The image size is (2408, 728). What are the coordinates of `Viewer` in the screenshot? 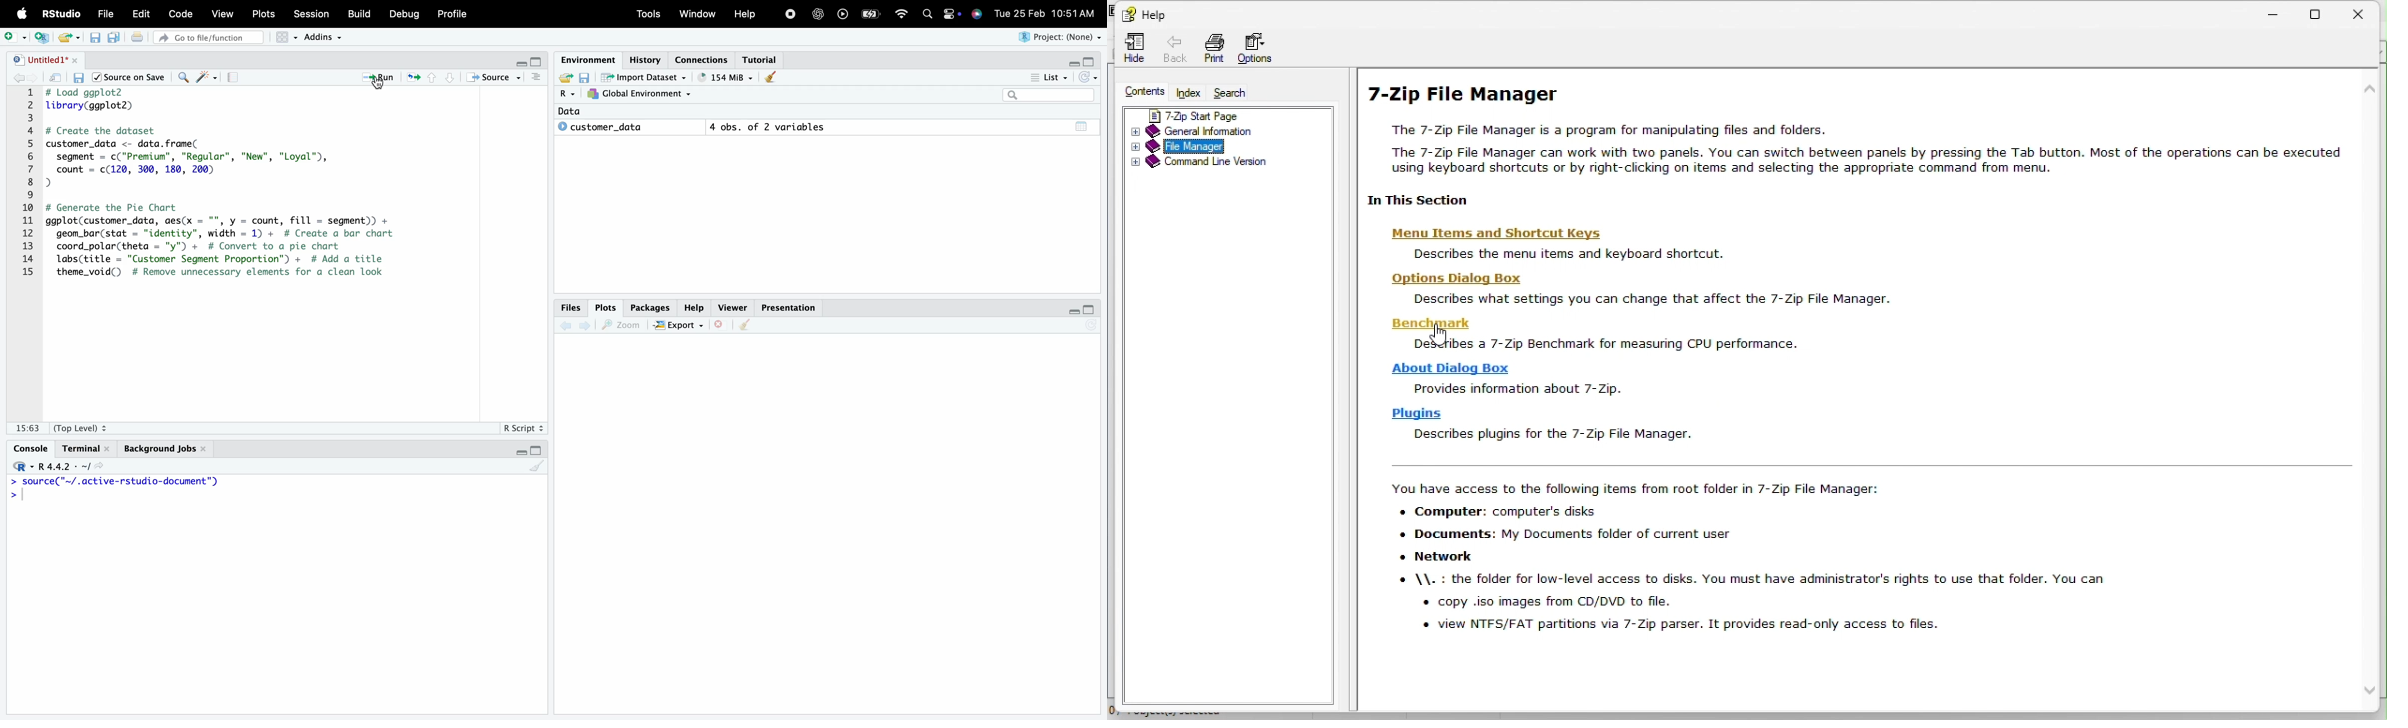 It's located at (732, 305).